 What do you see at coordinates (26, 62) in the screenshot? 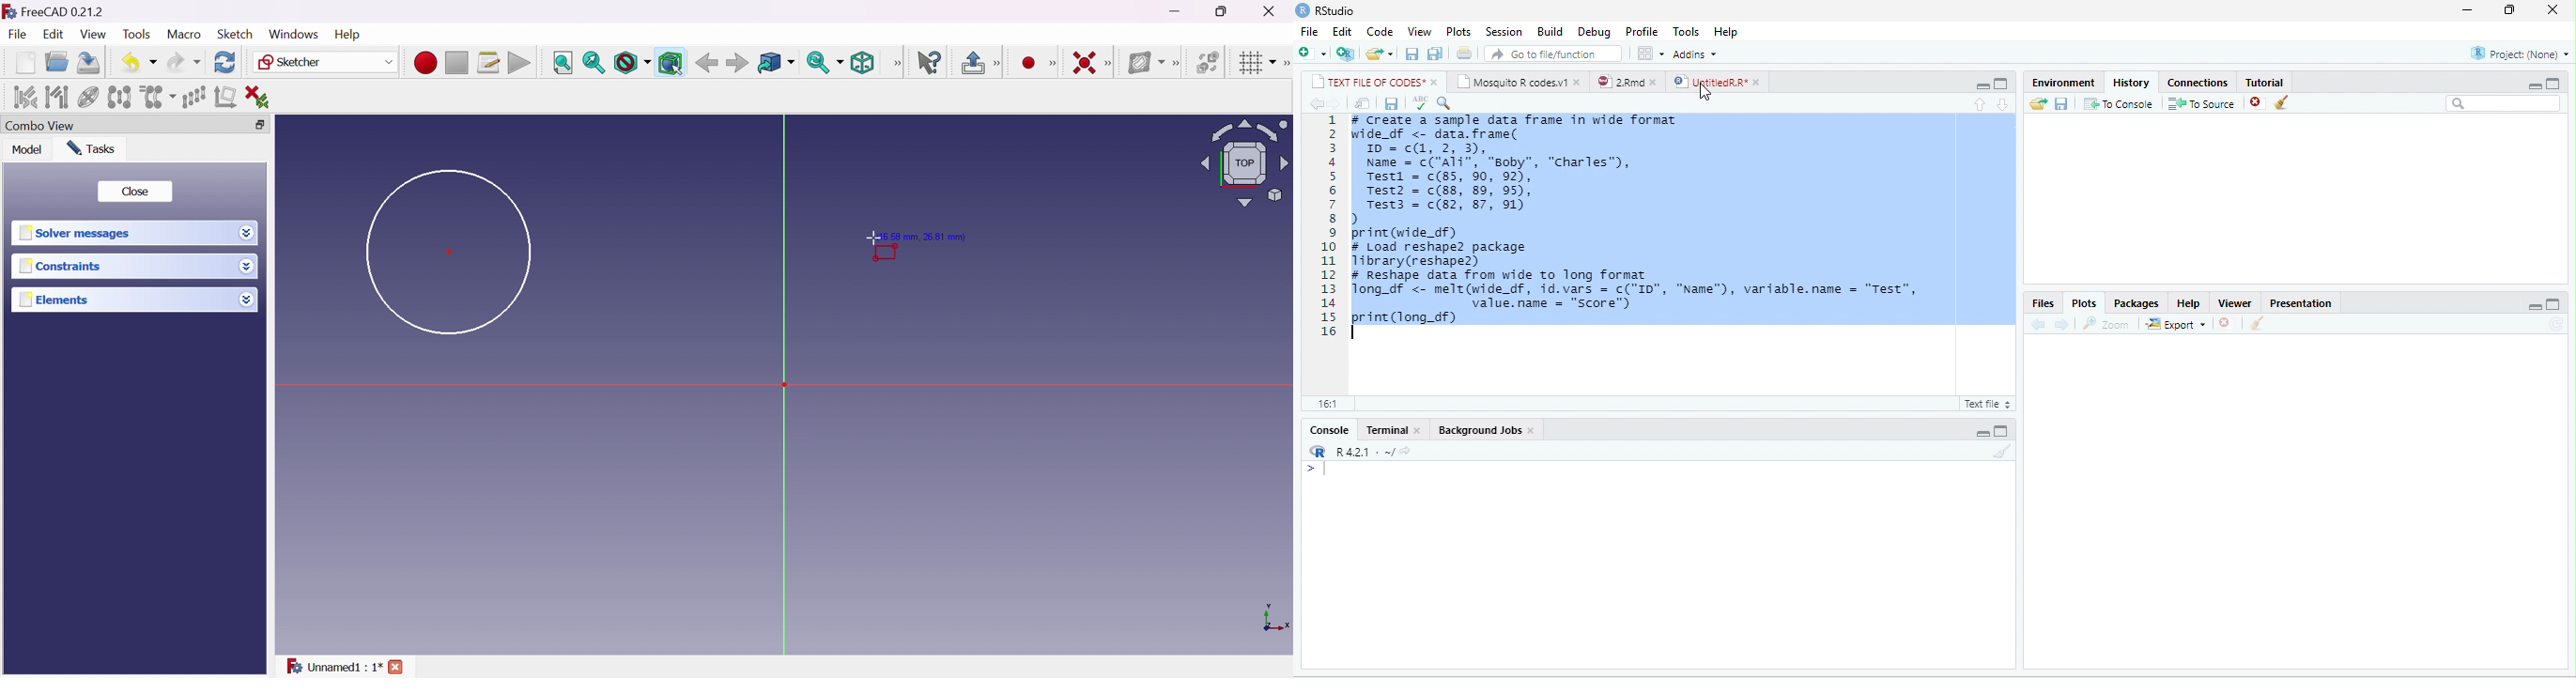
I see `New` at bounding box center [26, 62].